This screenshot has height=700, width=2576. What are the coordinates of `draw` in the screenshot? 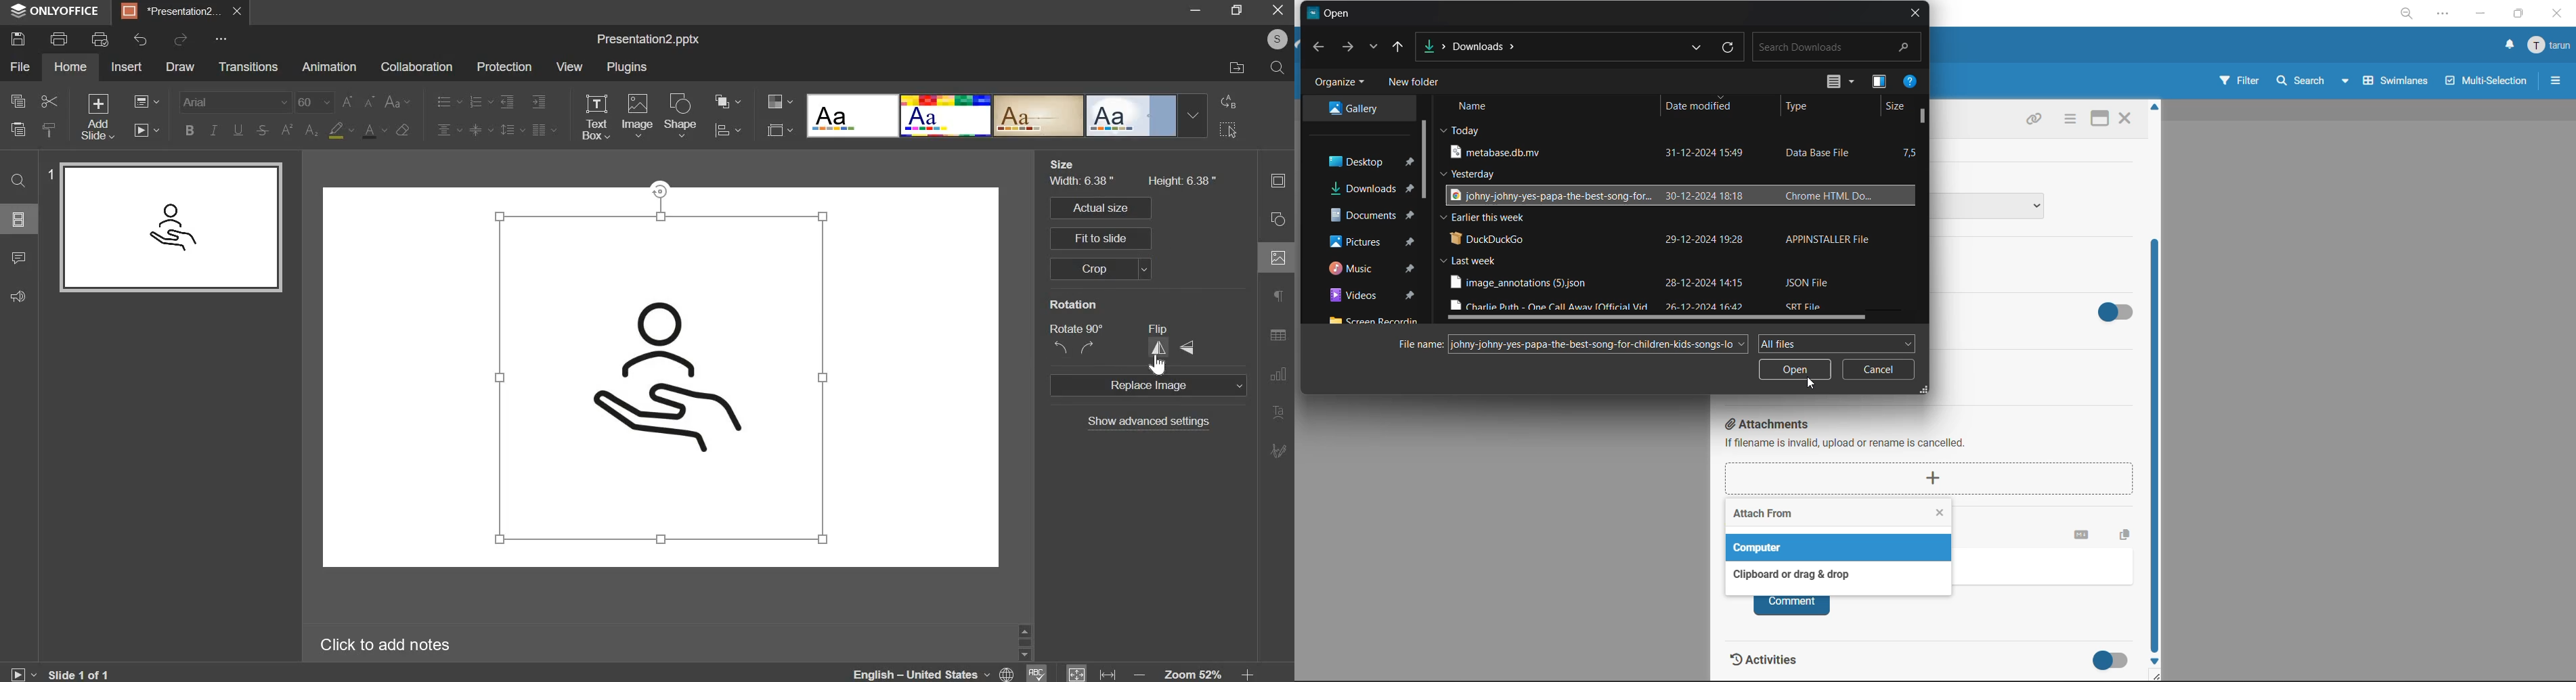 It's located at (179, 66).